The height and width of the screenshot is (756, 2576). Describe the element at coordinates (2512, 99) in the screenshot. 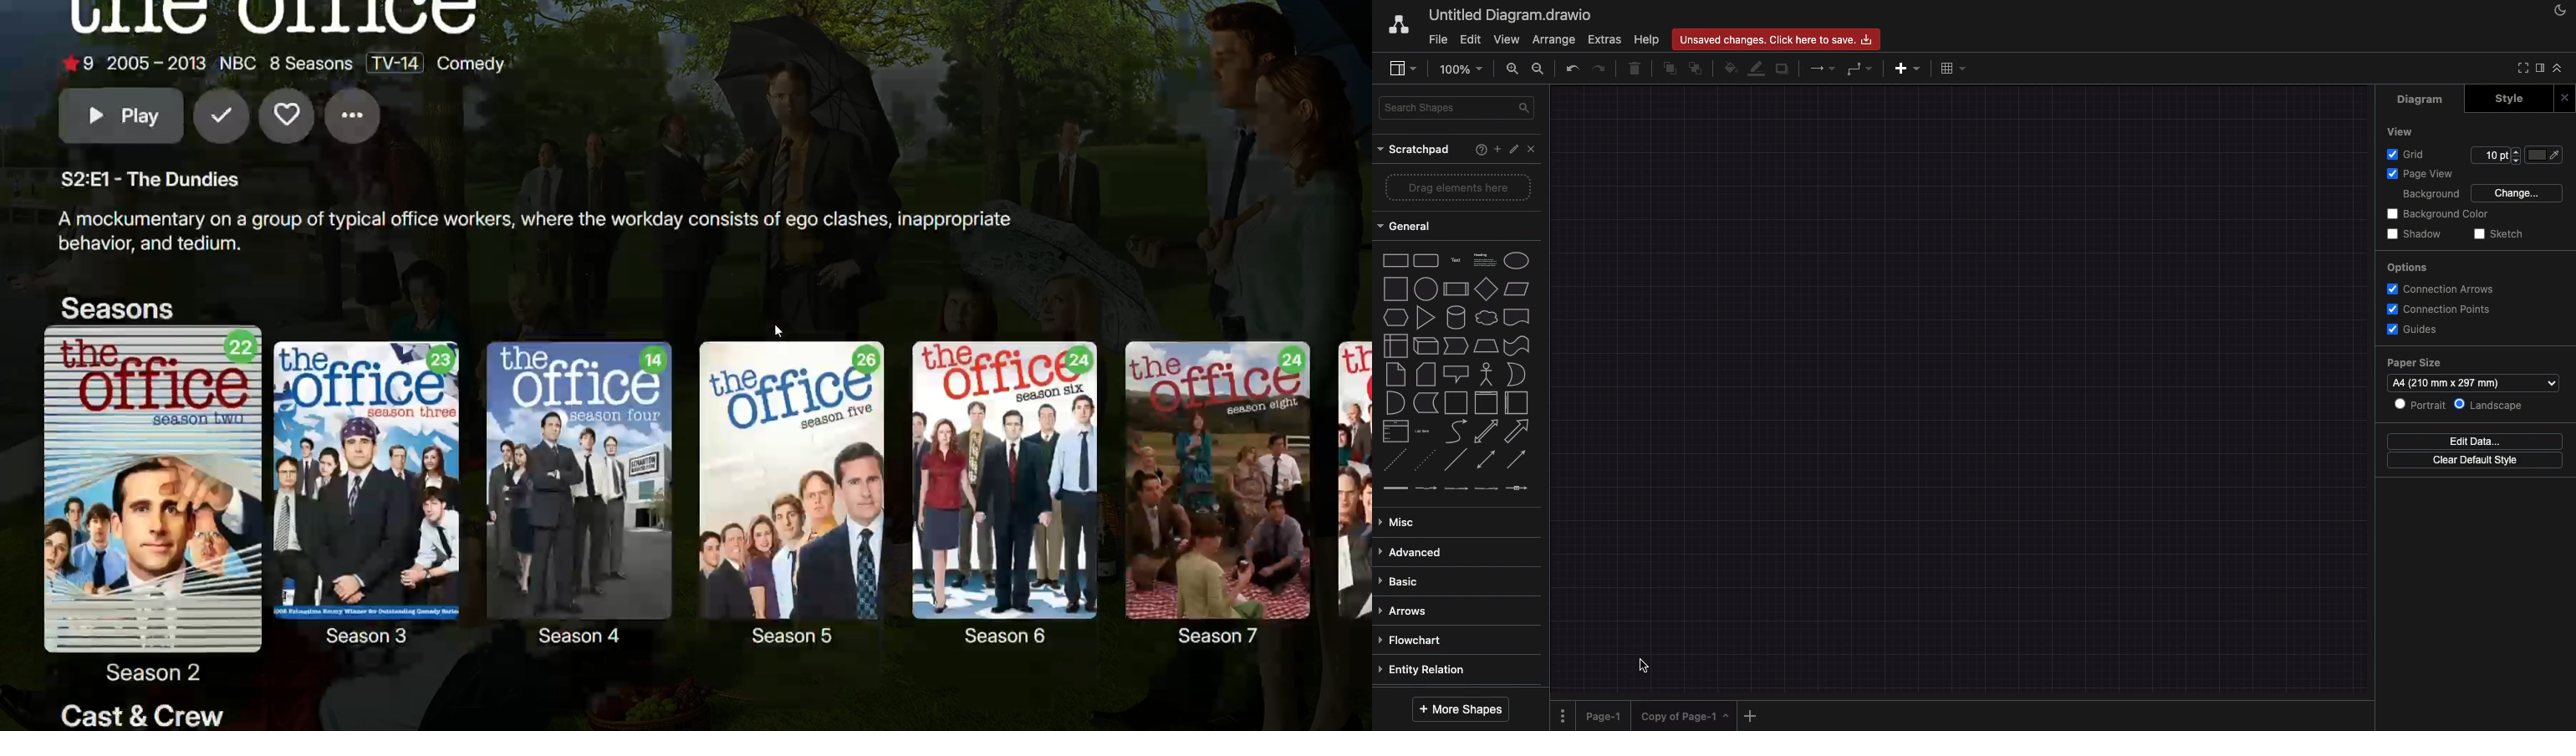

I see `style` at that location.